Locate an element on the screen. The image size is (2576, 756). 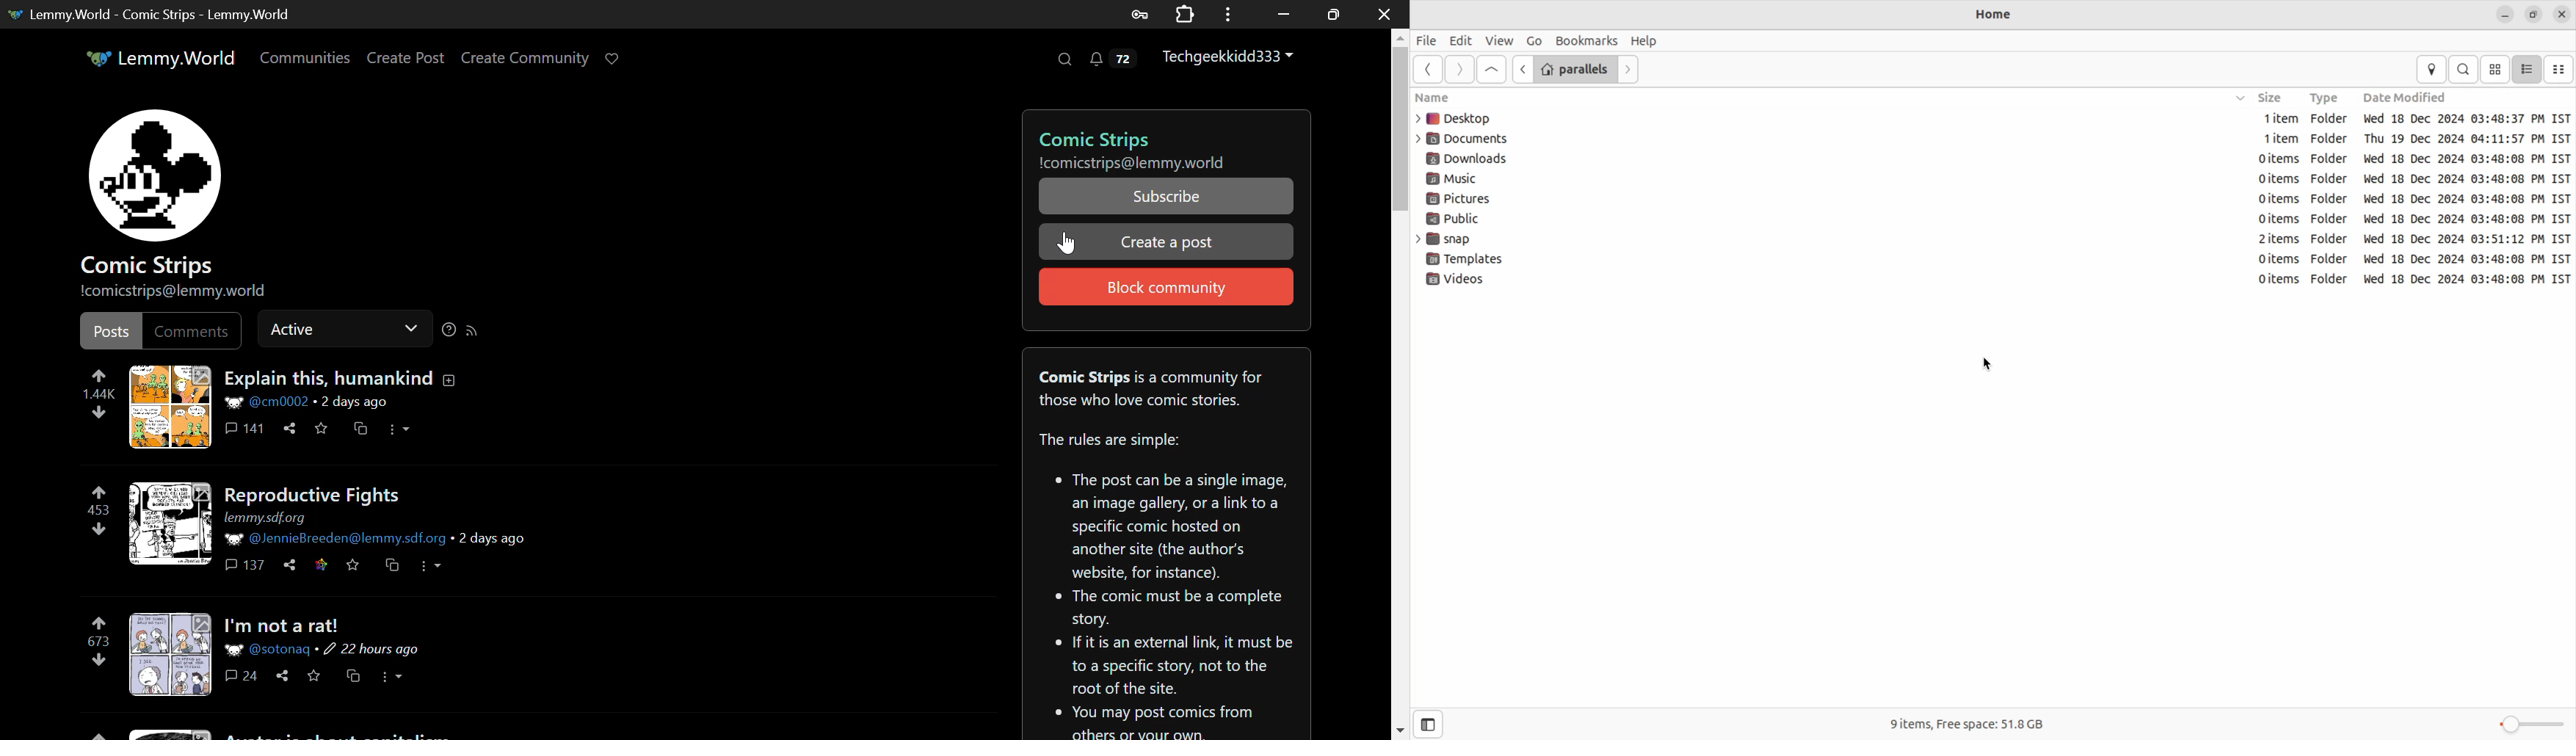
Scroll Bar is located at coordinates (1401, 381).